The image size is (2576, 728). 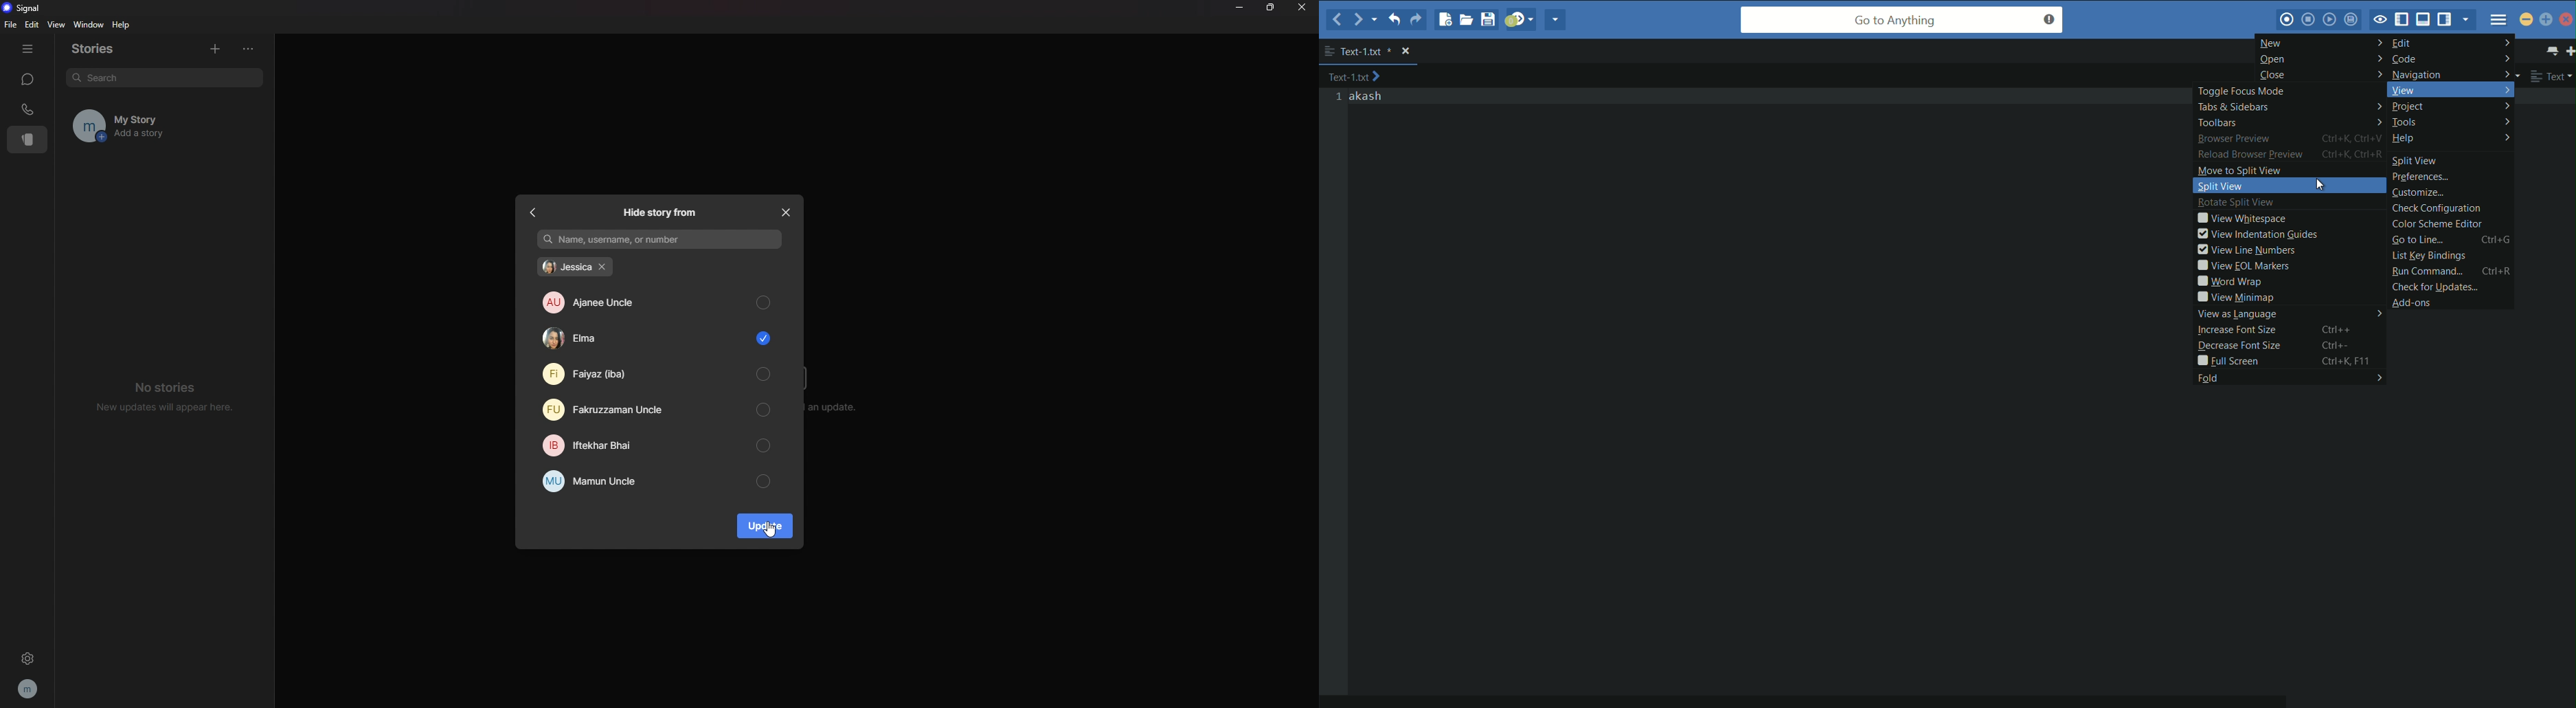 What do you see at coordinates (788, 212) in the screenshot?
I see `close` at bounding box center [788, 212].